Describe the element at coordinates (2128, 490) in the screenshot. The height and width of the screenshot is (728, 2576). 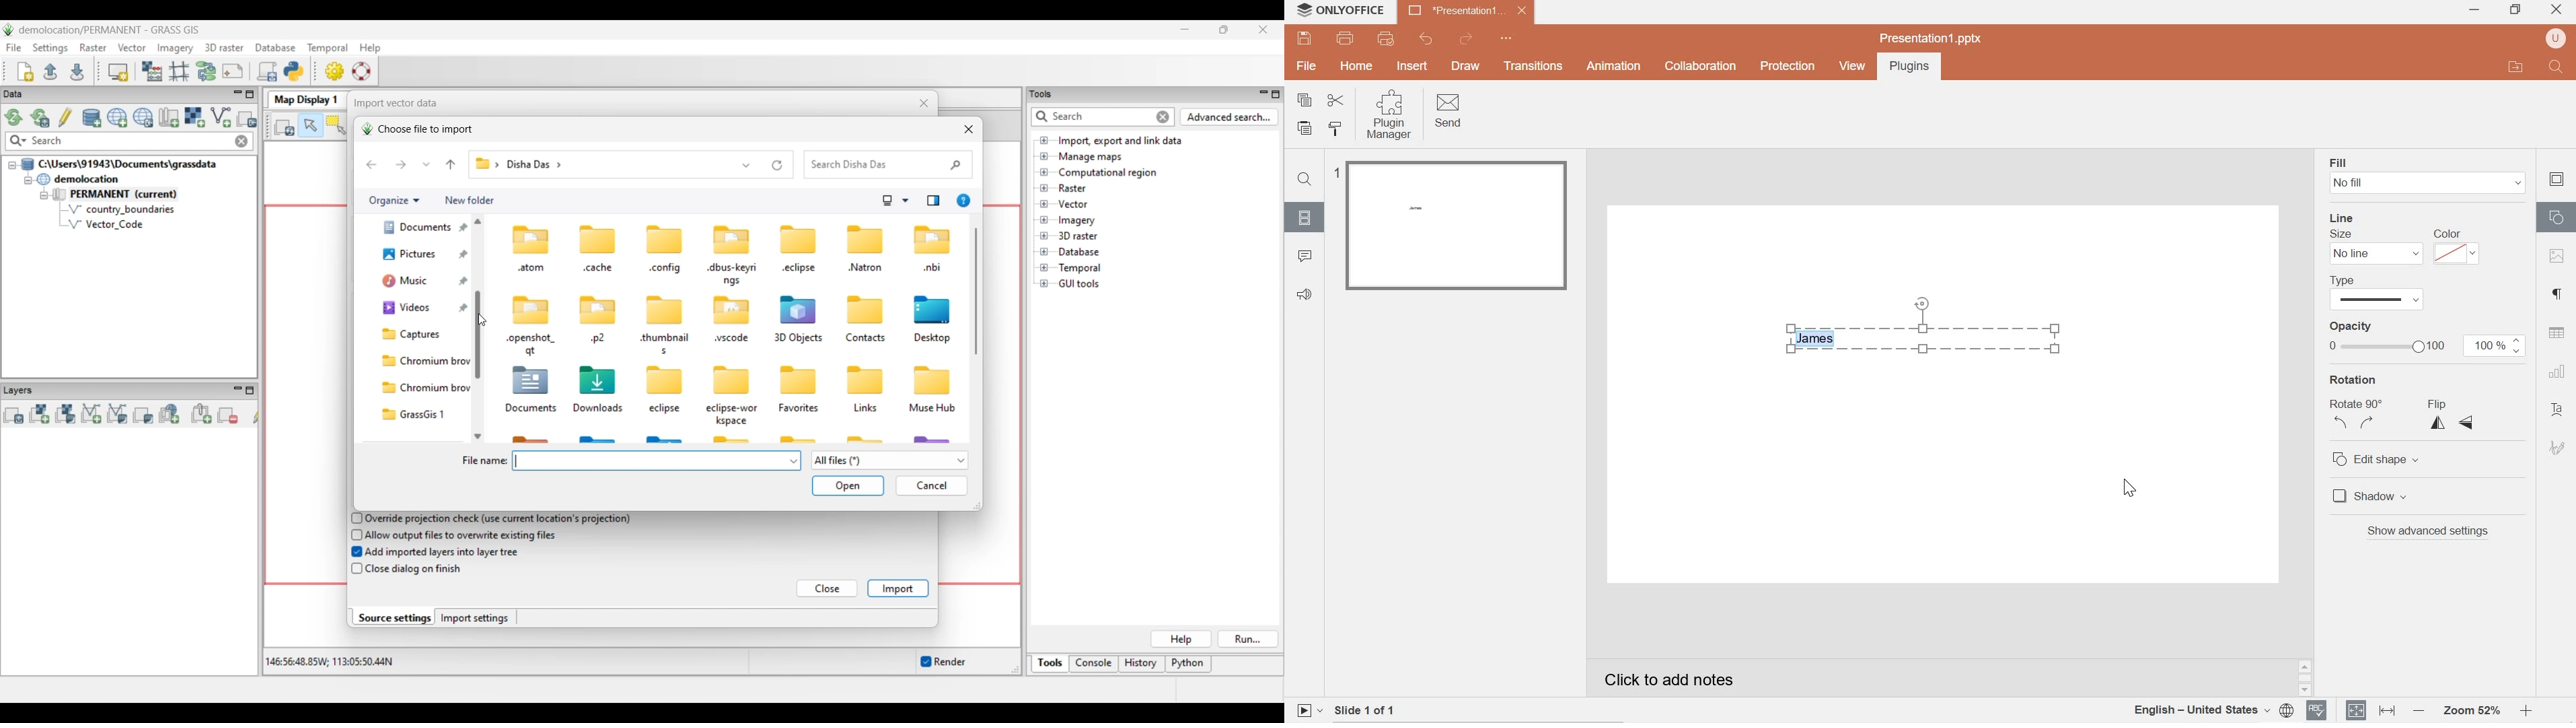
I see `cursor` at that location.